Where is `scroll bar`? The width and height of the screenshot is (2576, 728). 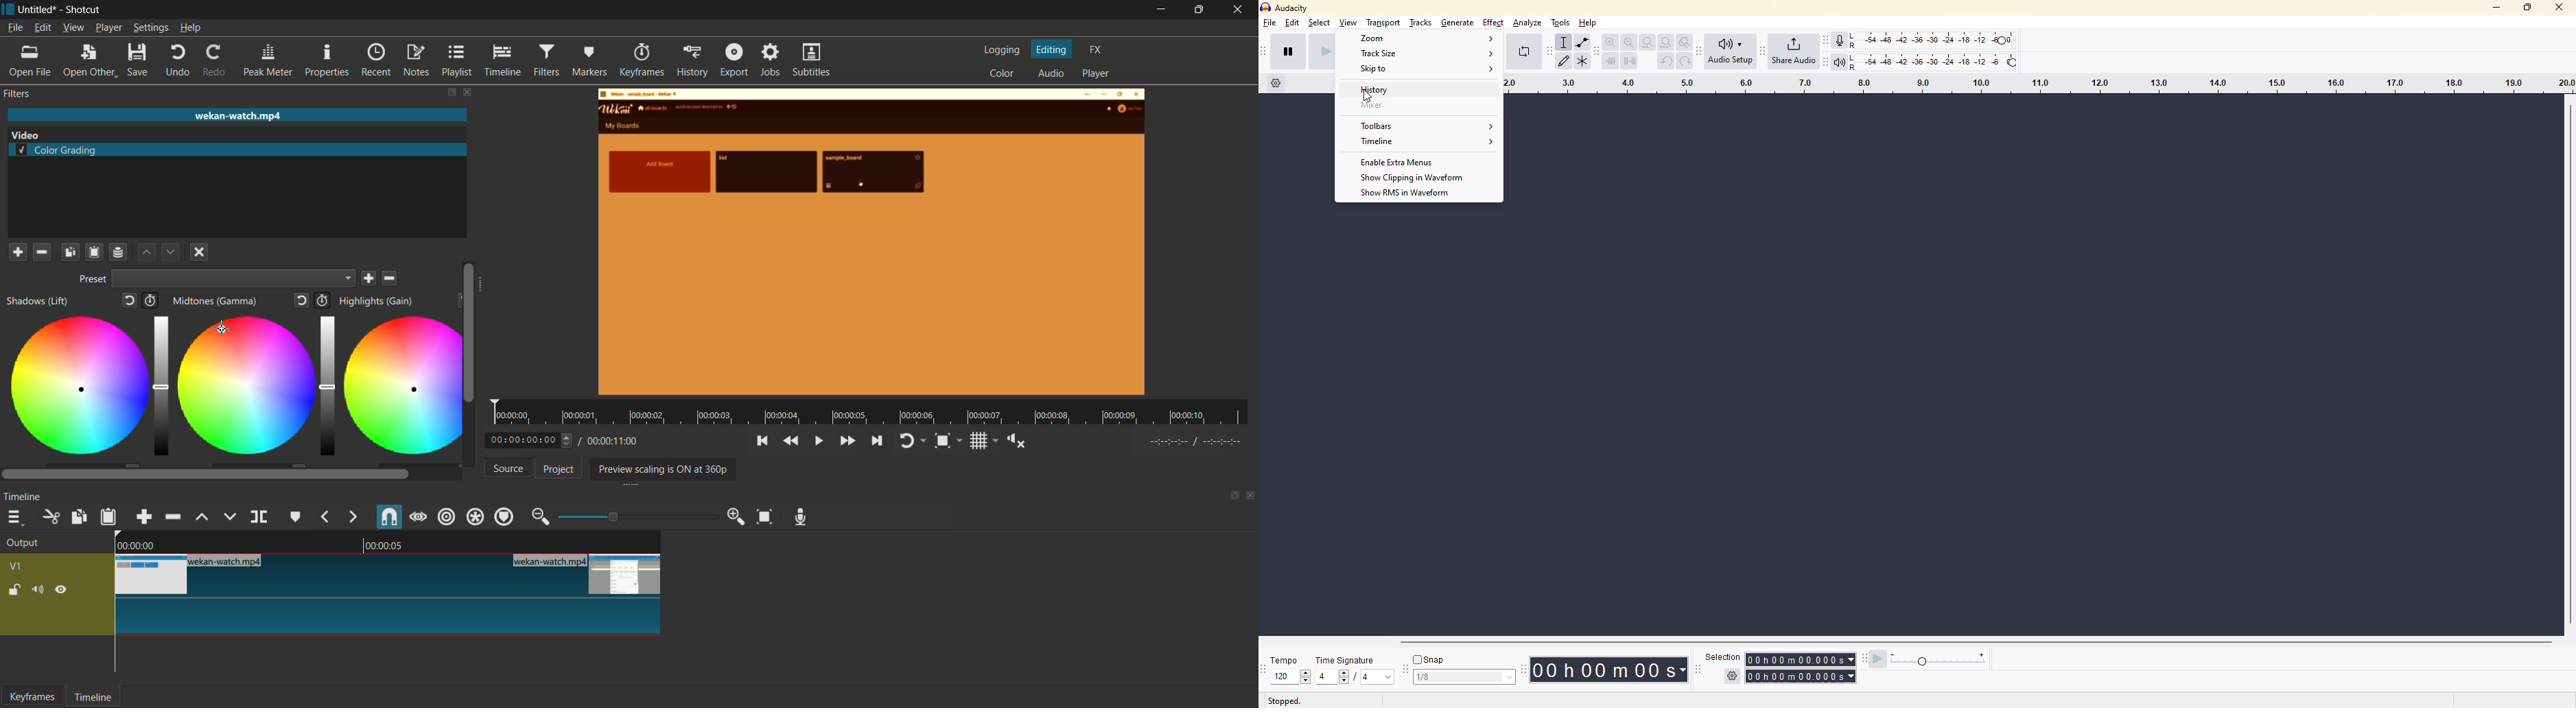 scroll bar is located at coordinates (483, 288).